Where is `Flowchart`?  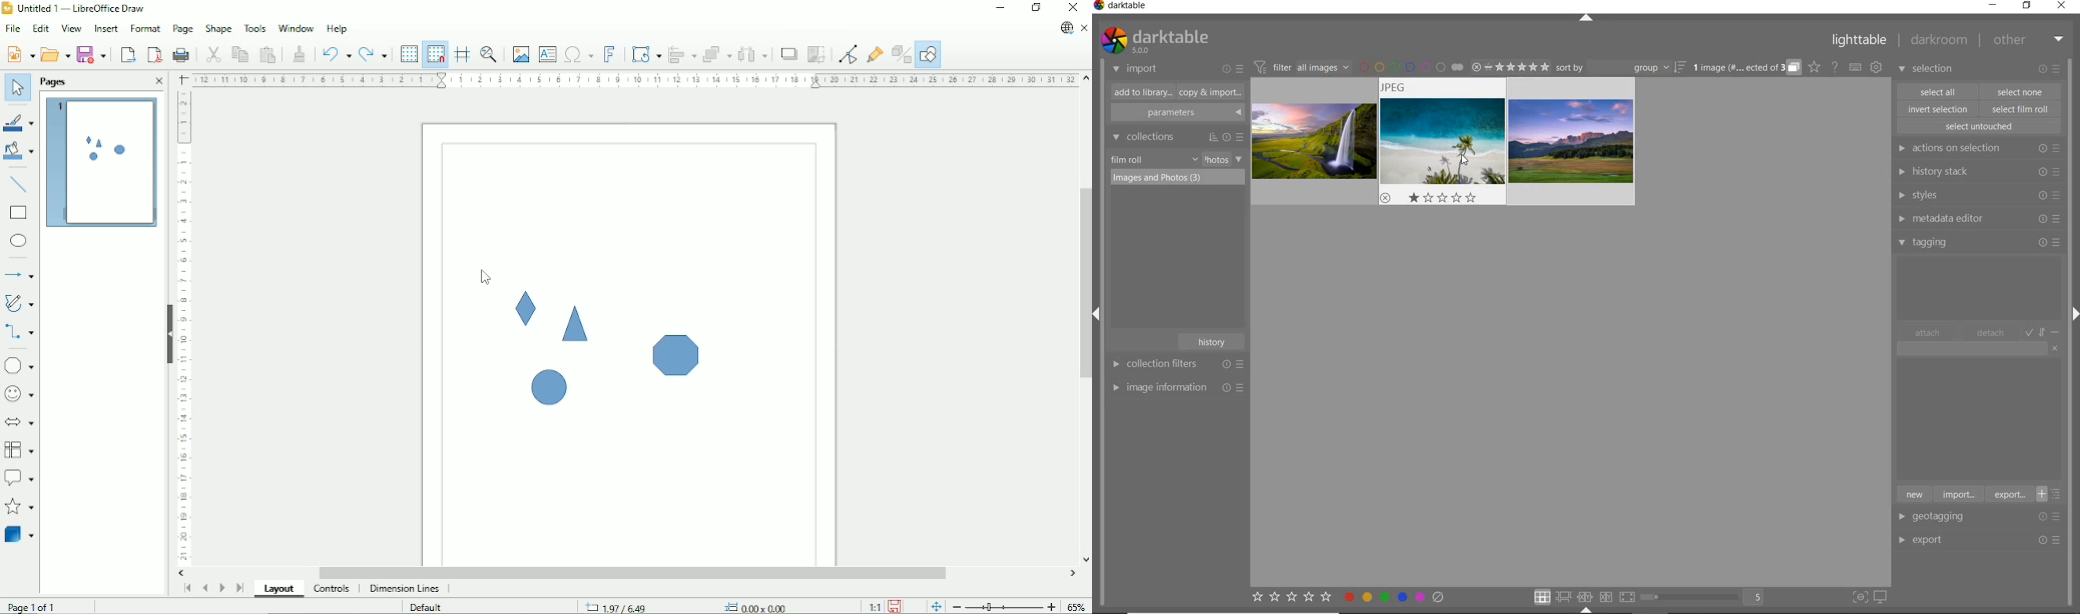
Flowchart is located at coordinates (20, 450).